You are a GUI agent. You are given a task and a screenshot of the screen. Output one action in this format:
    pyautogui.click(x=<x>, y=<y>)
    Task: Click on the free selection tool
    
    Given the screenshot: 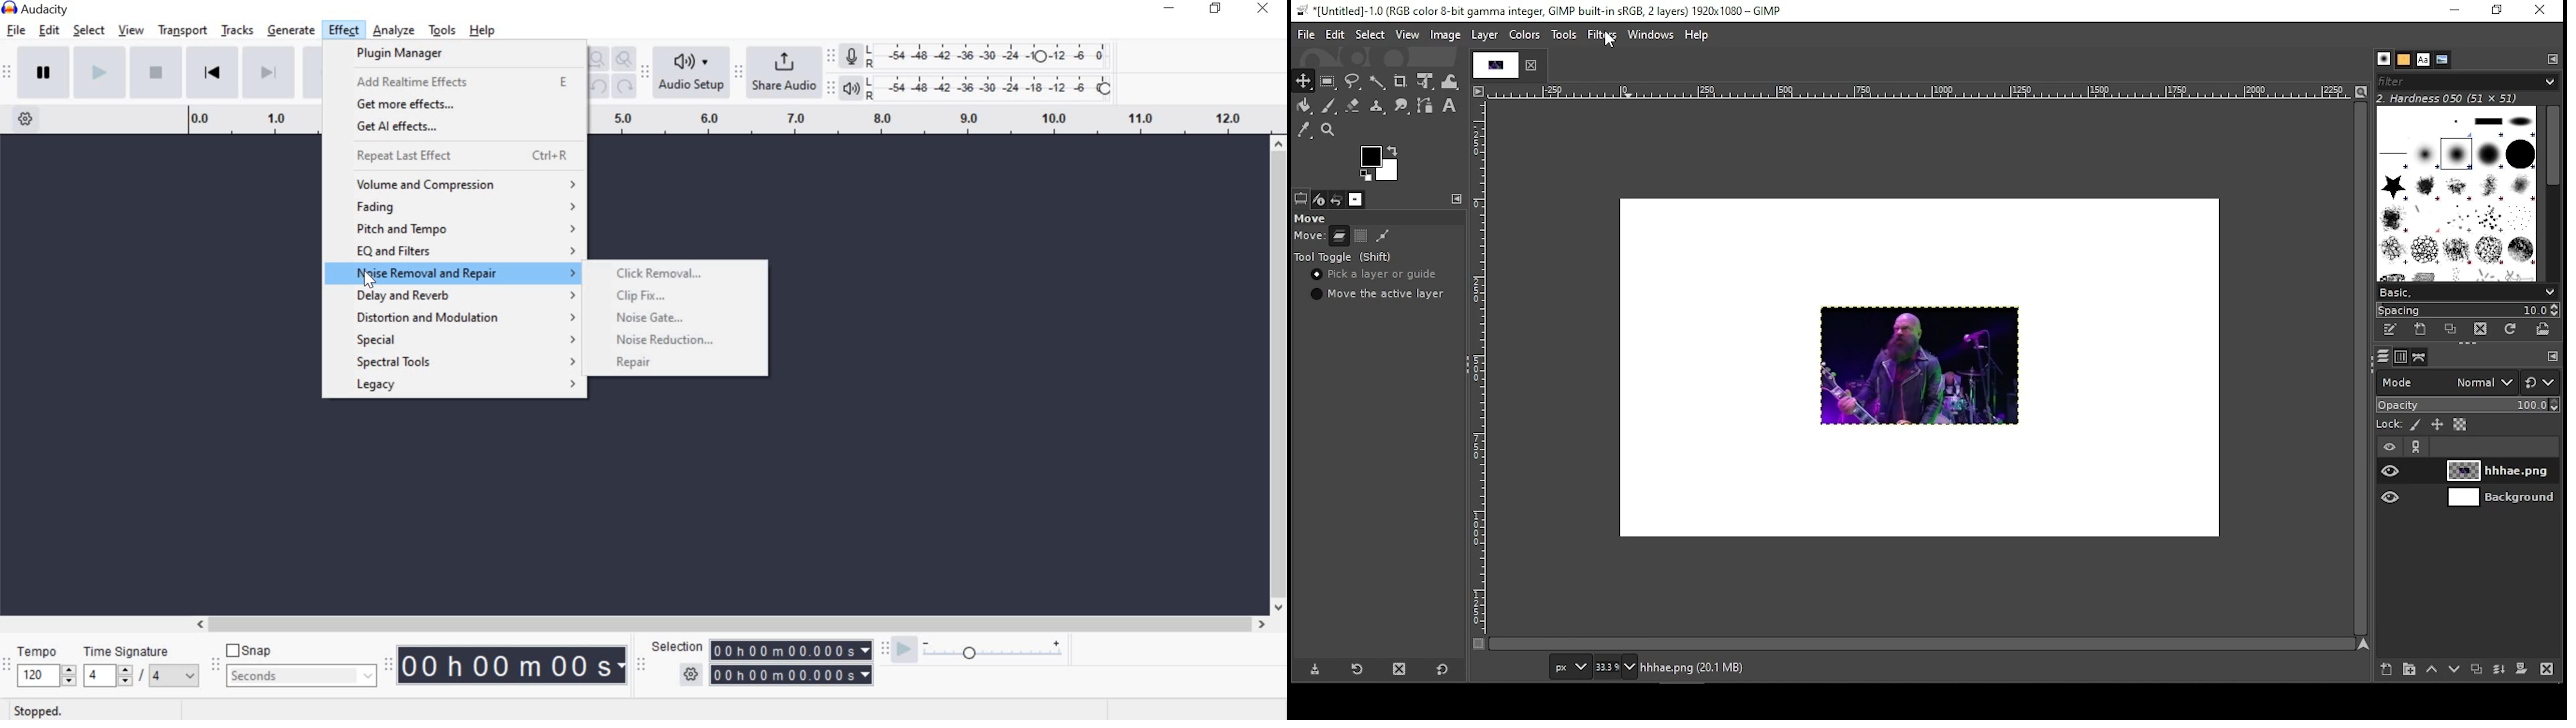 What is the action you would take?
    pyautogui.click(x=1352, y=81)
    